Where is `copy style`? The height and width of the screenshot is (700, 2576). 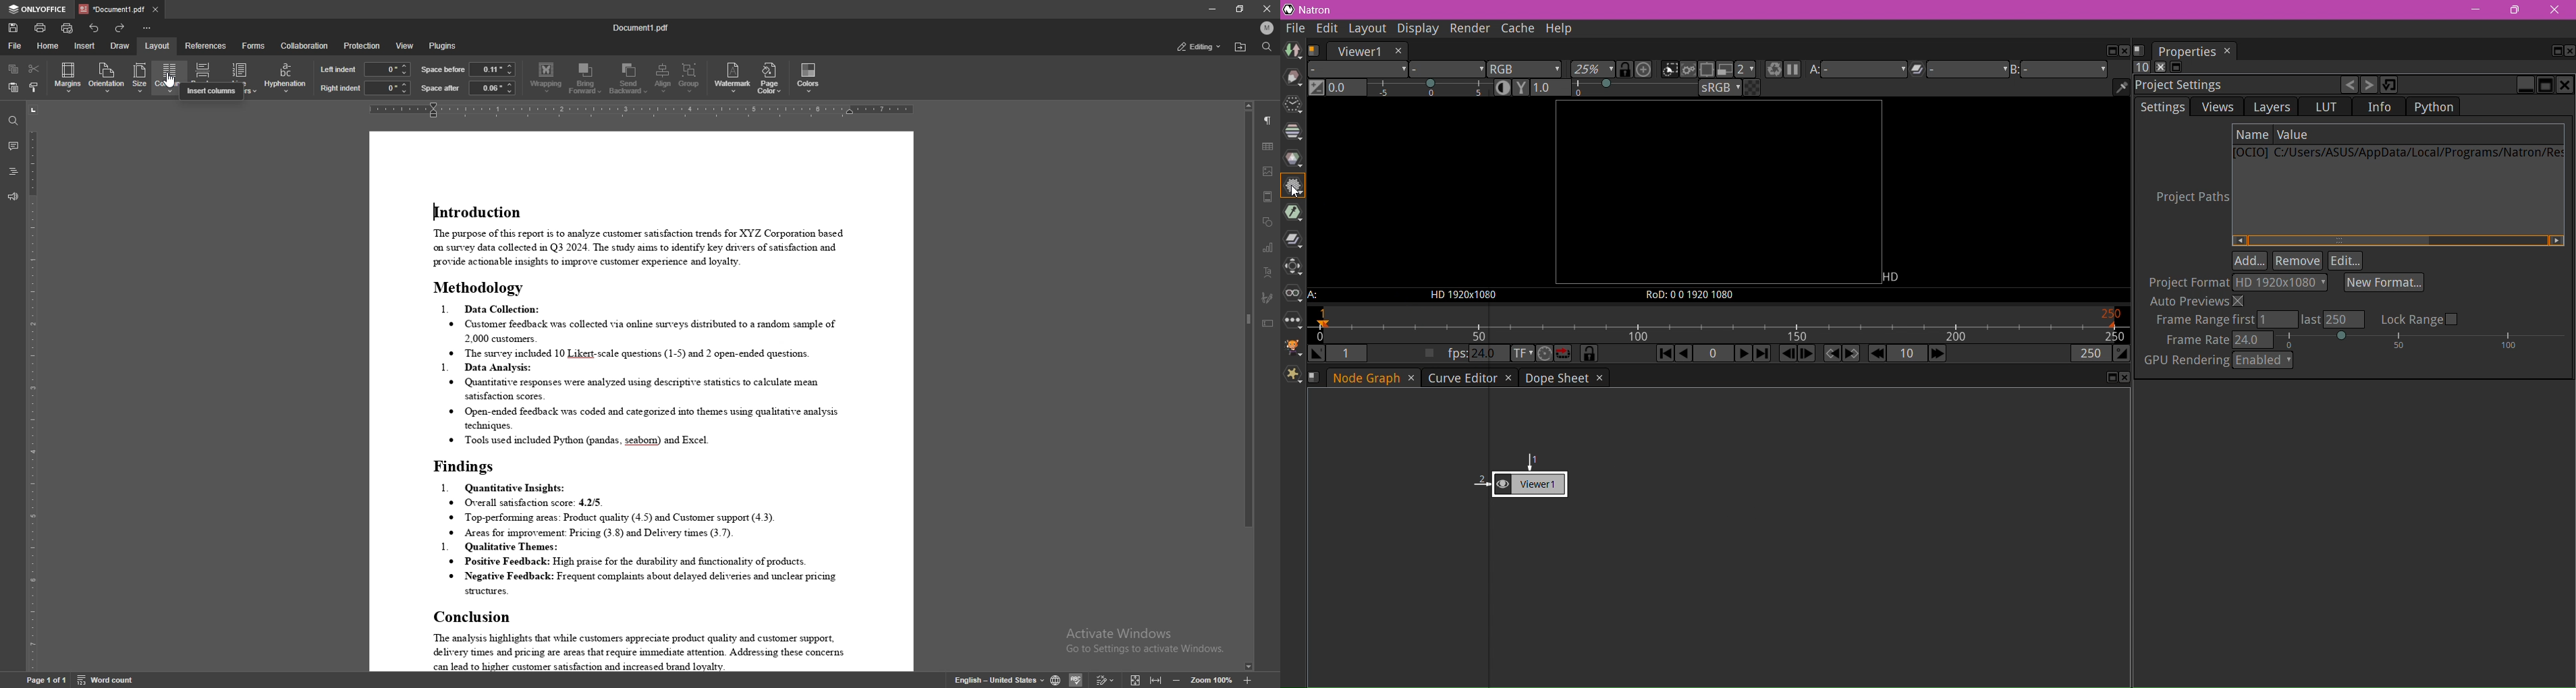 copy style is located at coordinates (33, 87).